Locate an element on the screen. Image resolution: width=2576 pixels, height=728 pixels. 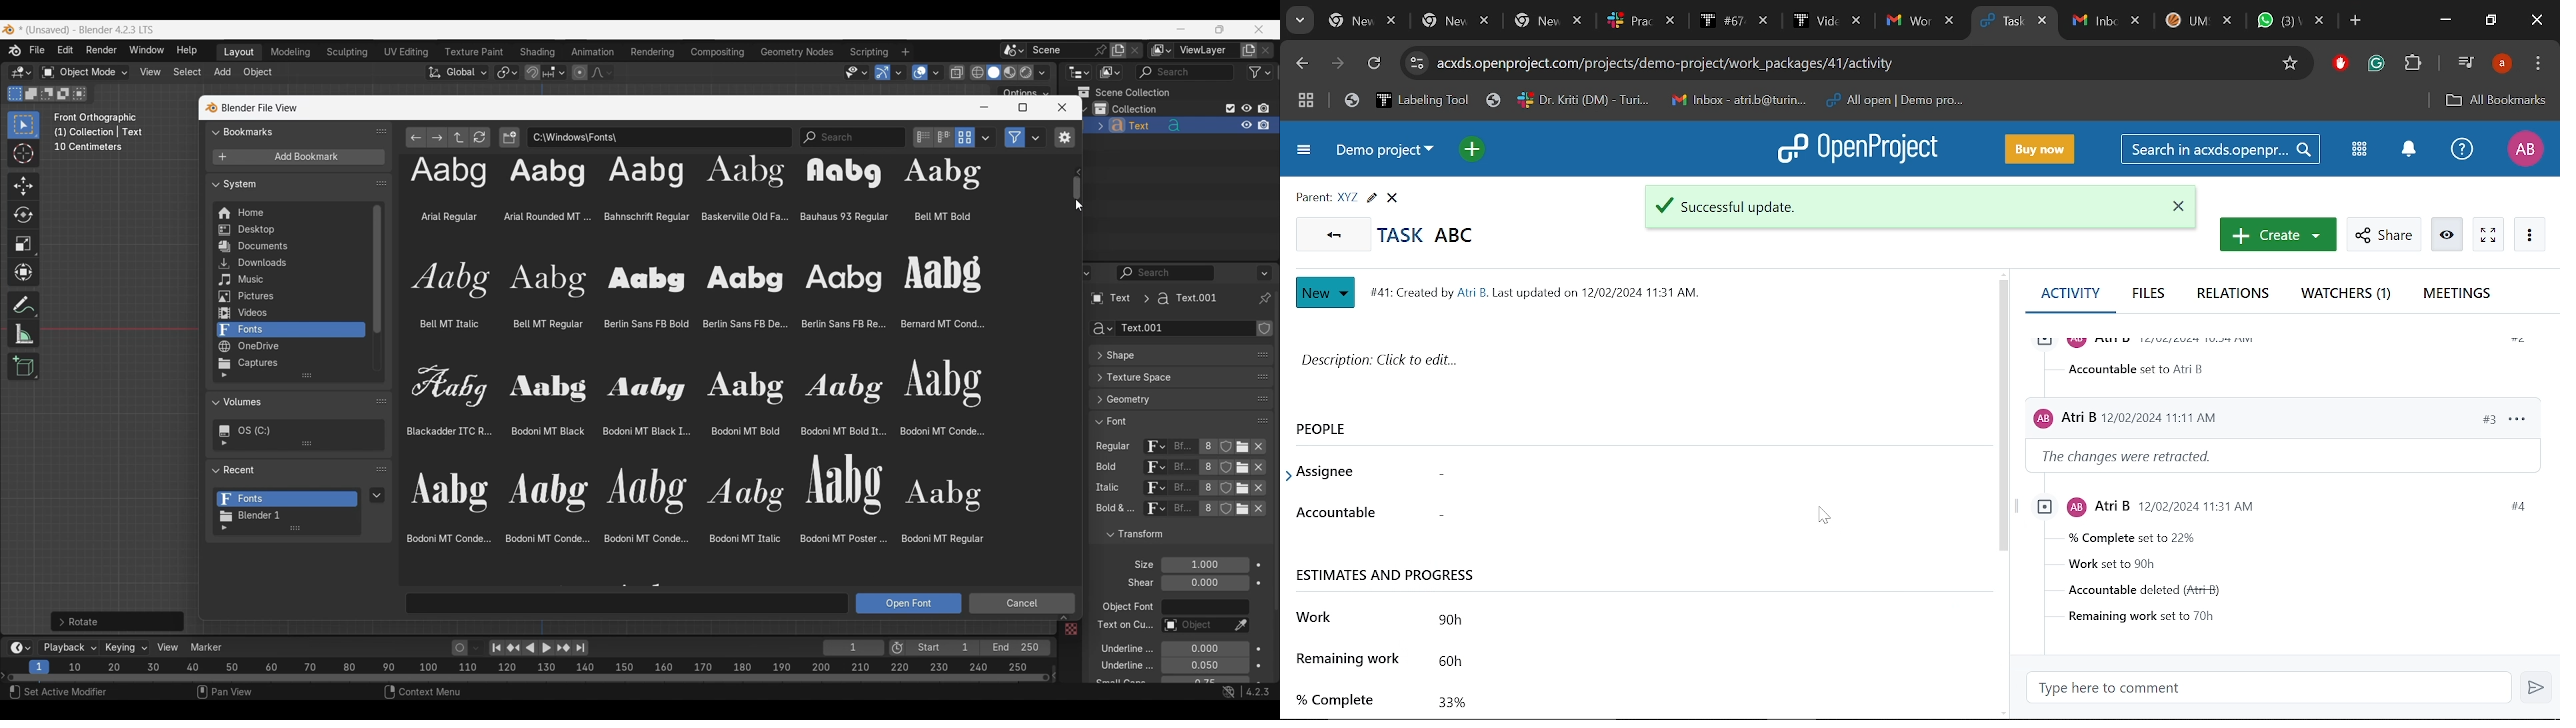
Extensions is located at coordinates (2415, 64).